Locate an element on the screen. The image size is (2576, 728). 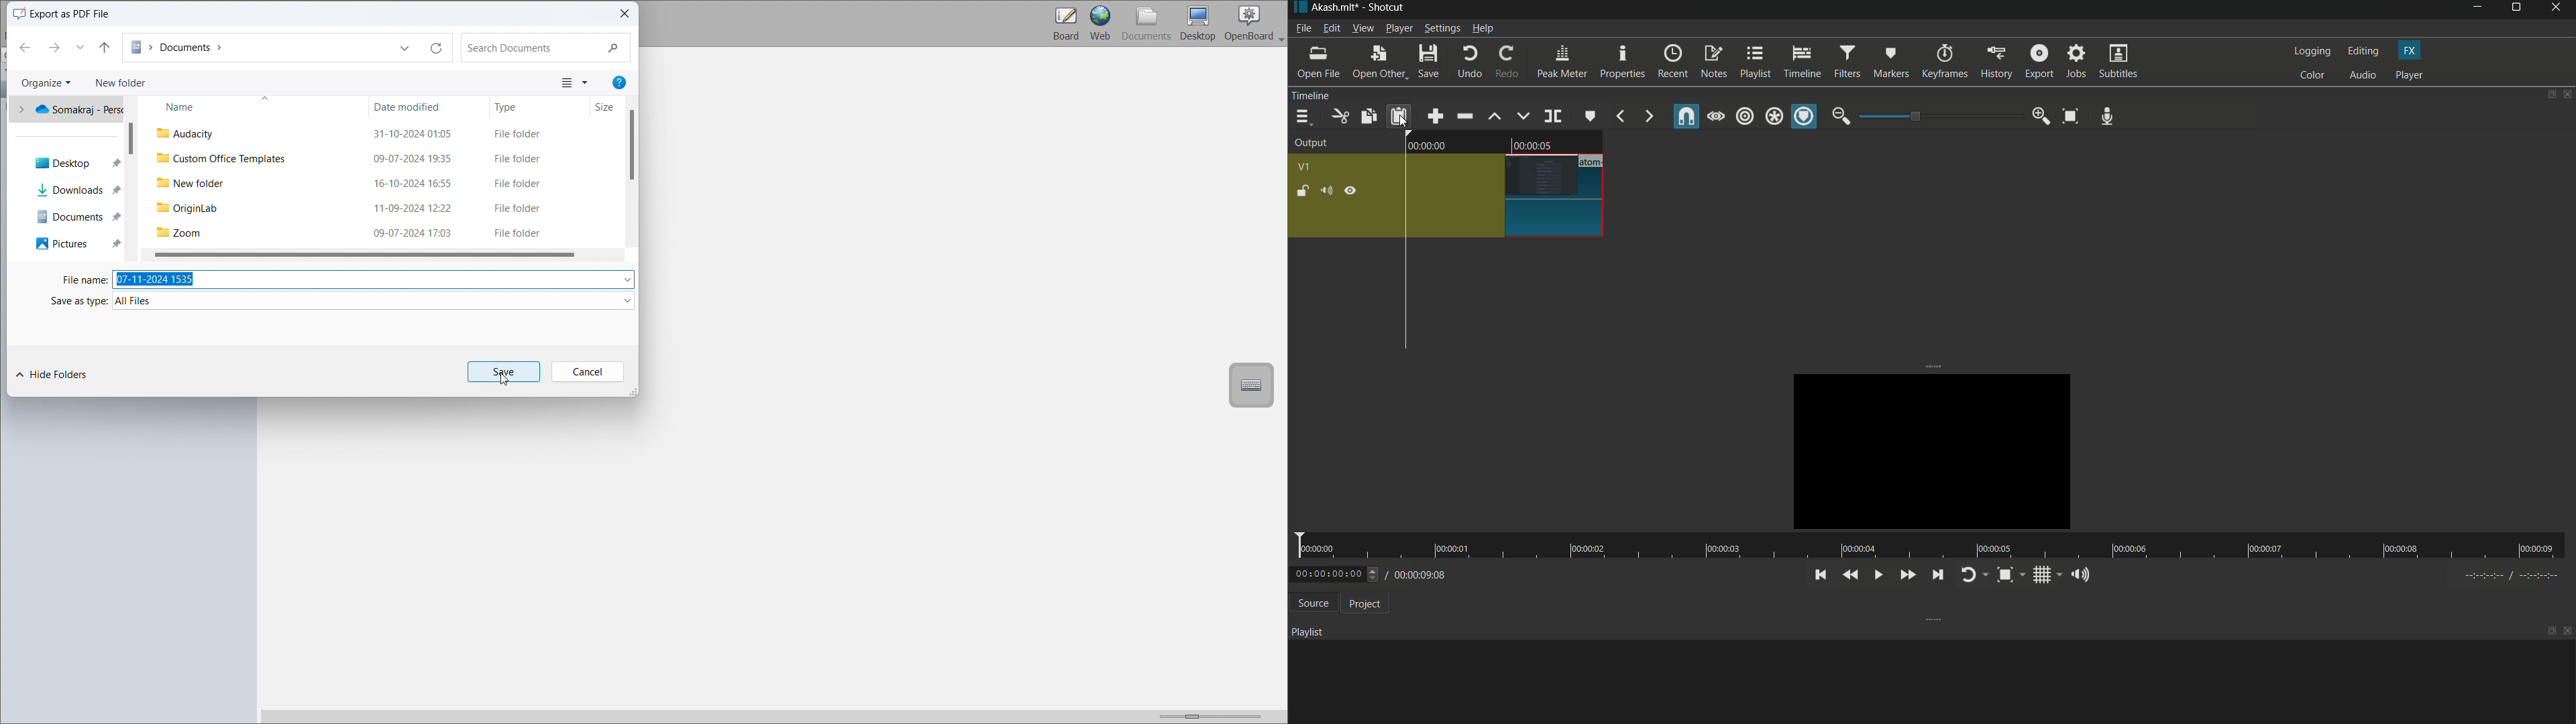
record audio is located at coordinates (2108, 117).